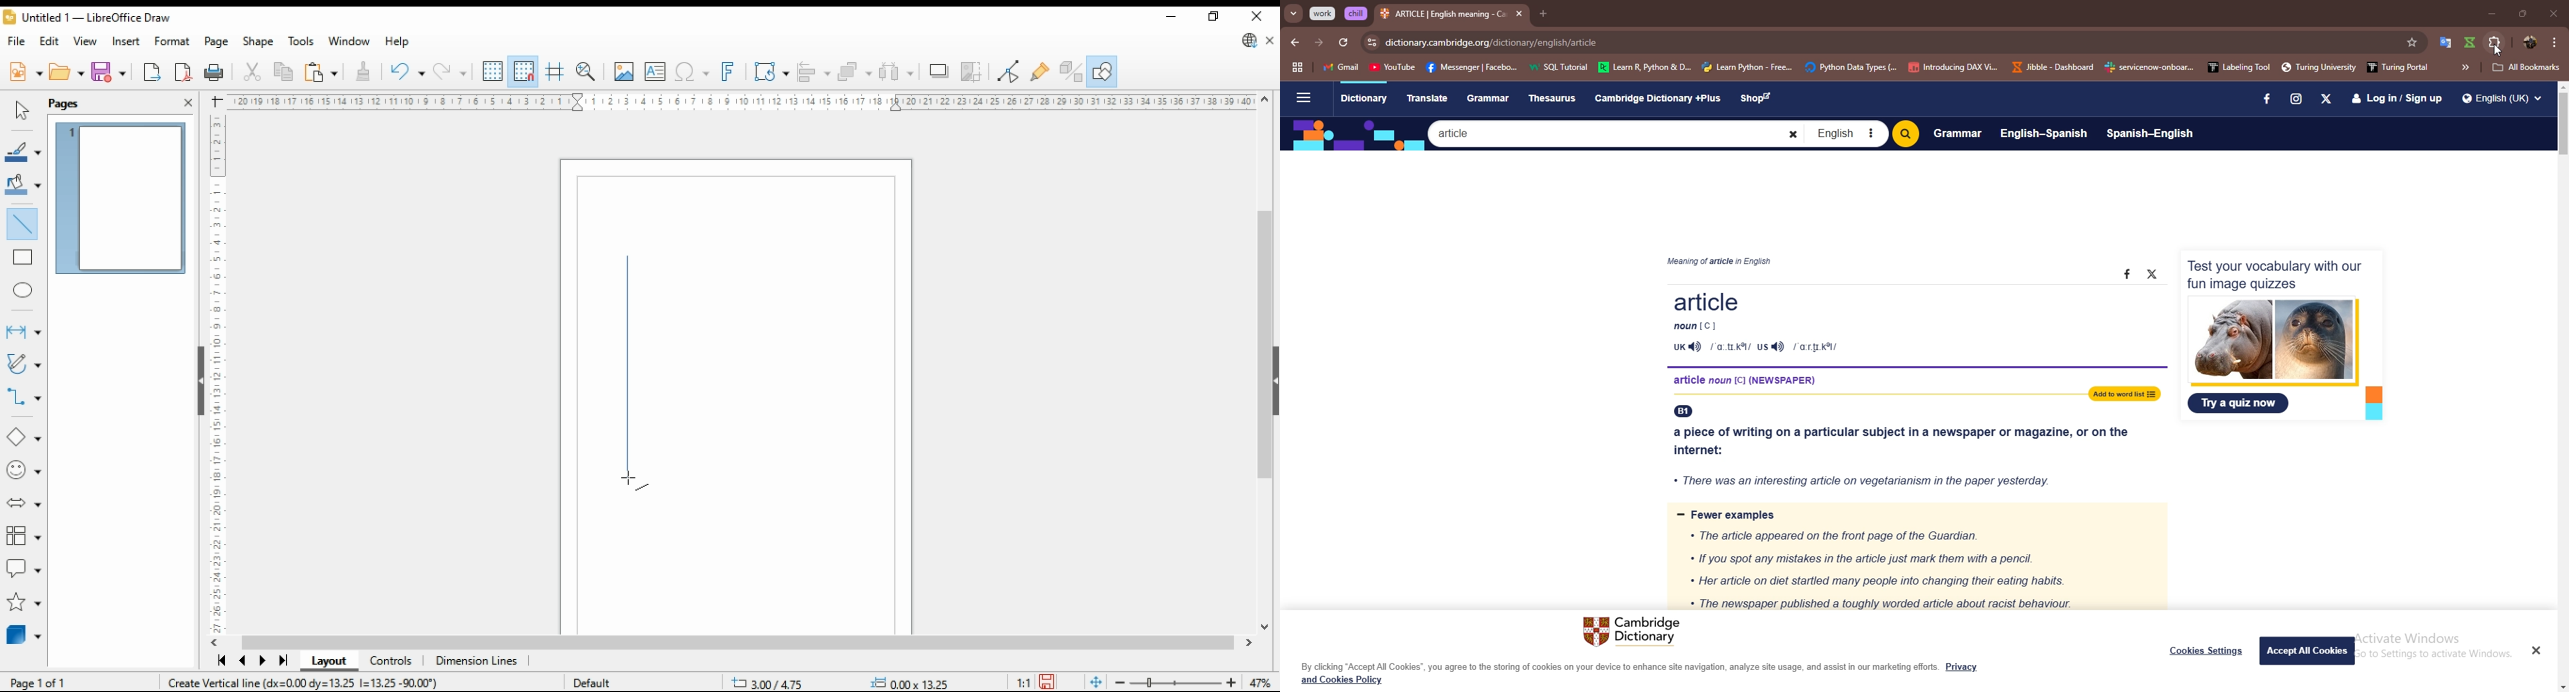  I want to click on flowchart, so click(21, 536).